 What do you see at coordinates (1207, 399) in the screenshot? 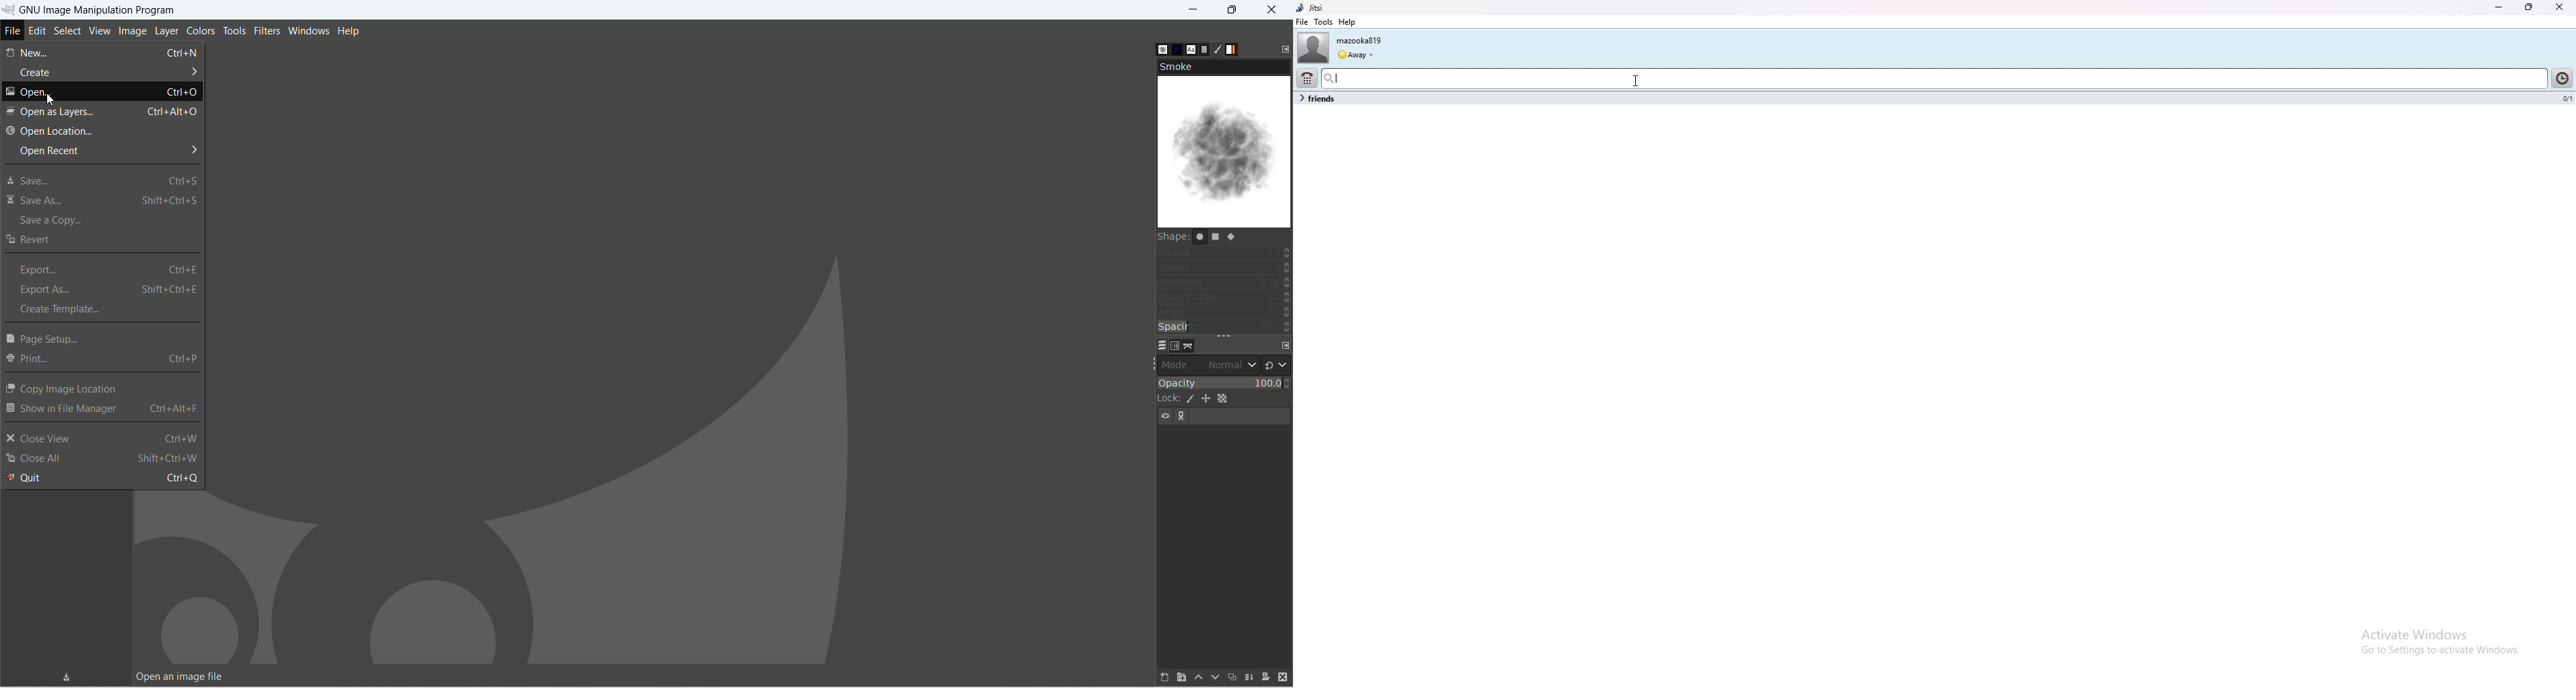
I see `lock position and size` at bounding box center [1207, 399].